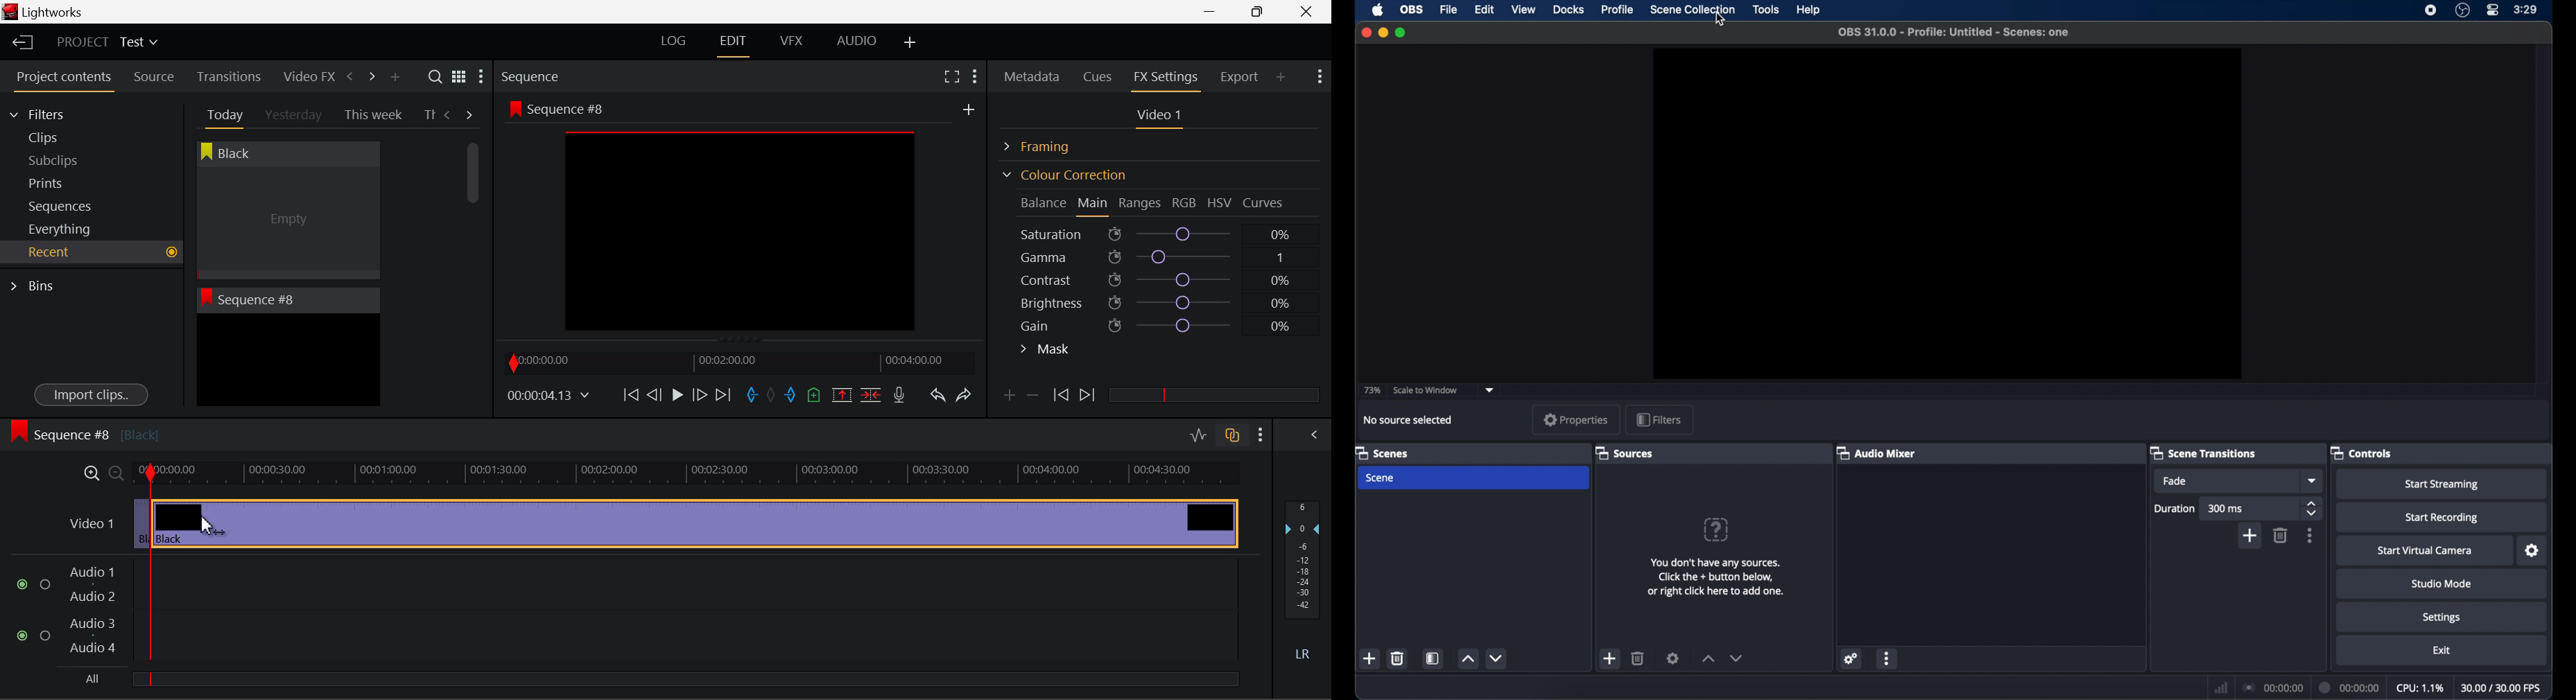  What do you see at coordinates (480, 80) in the screenshot?
I see `Show Settings` at bounding box center [480, 80].